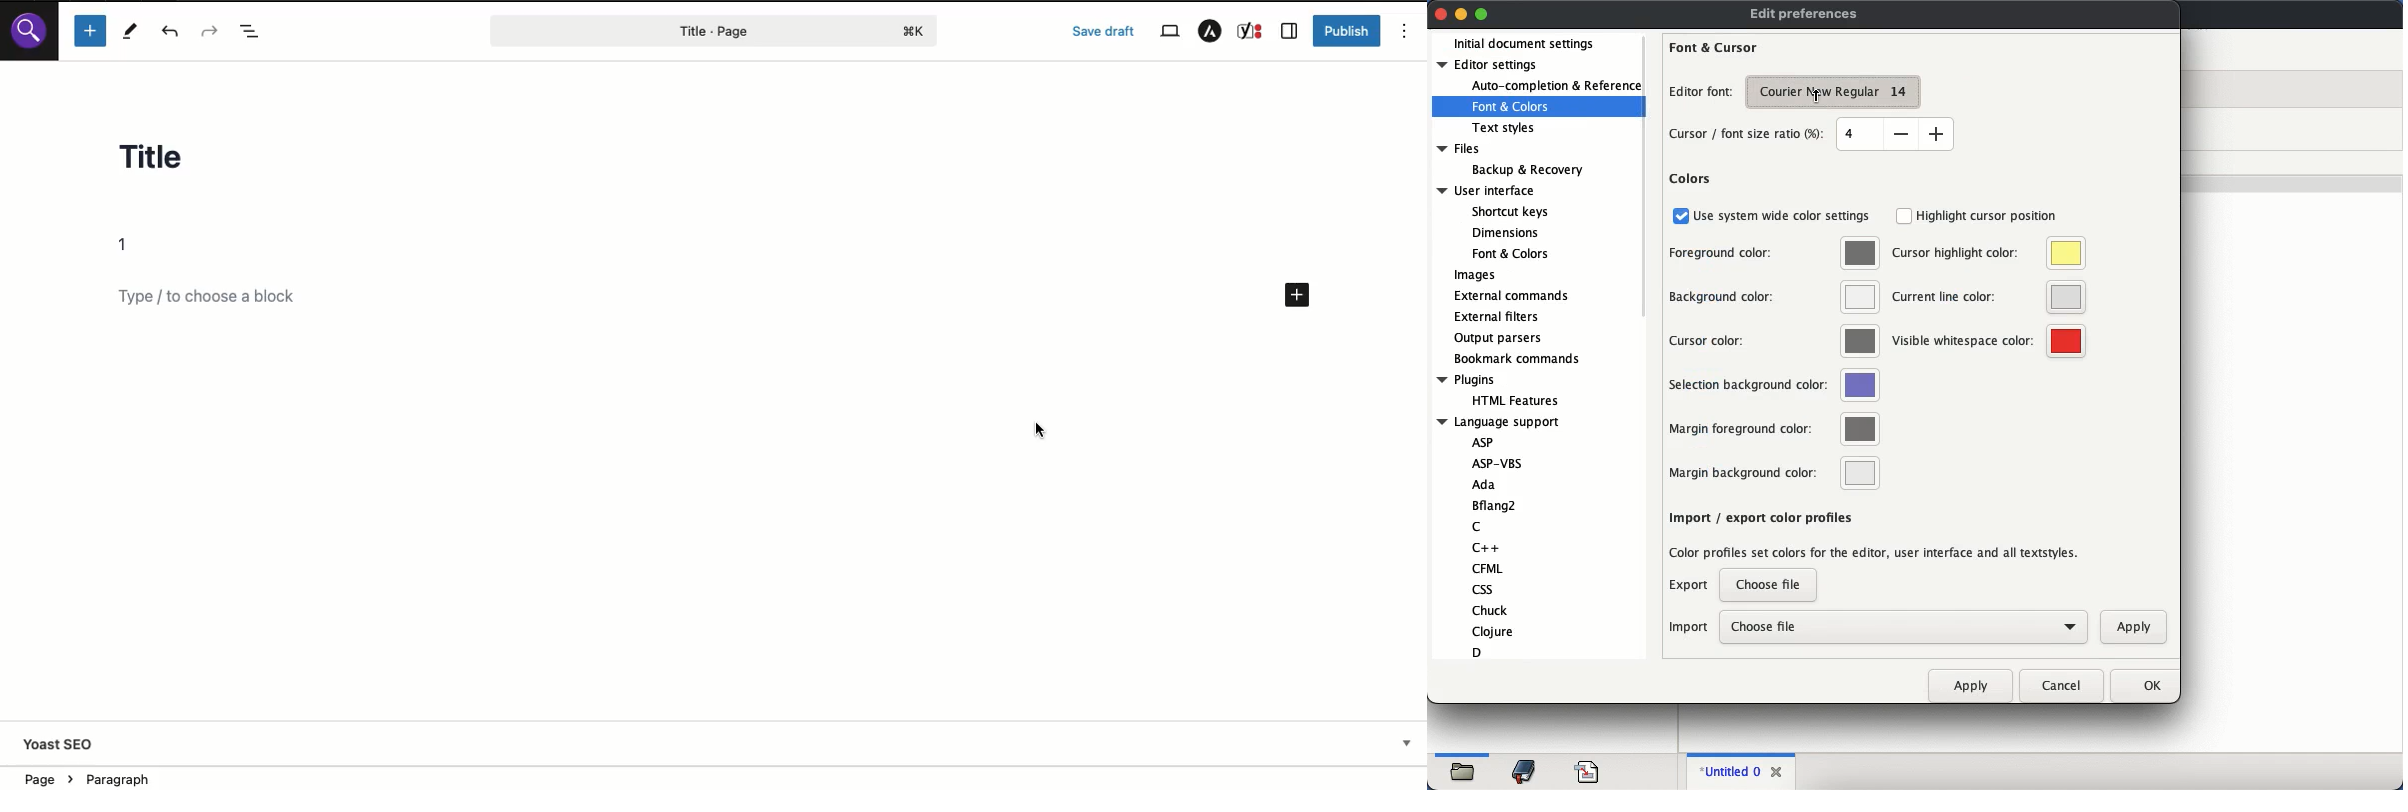  Describe the element at coordinates (1970, 685) in the screenshot. I see `apply` at that location.